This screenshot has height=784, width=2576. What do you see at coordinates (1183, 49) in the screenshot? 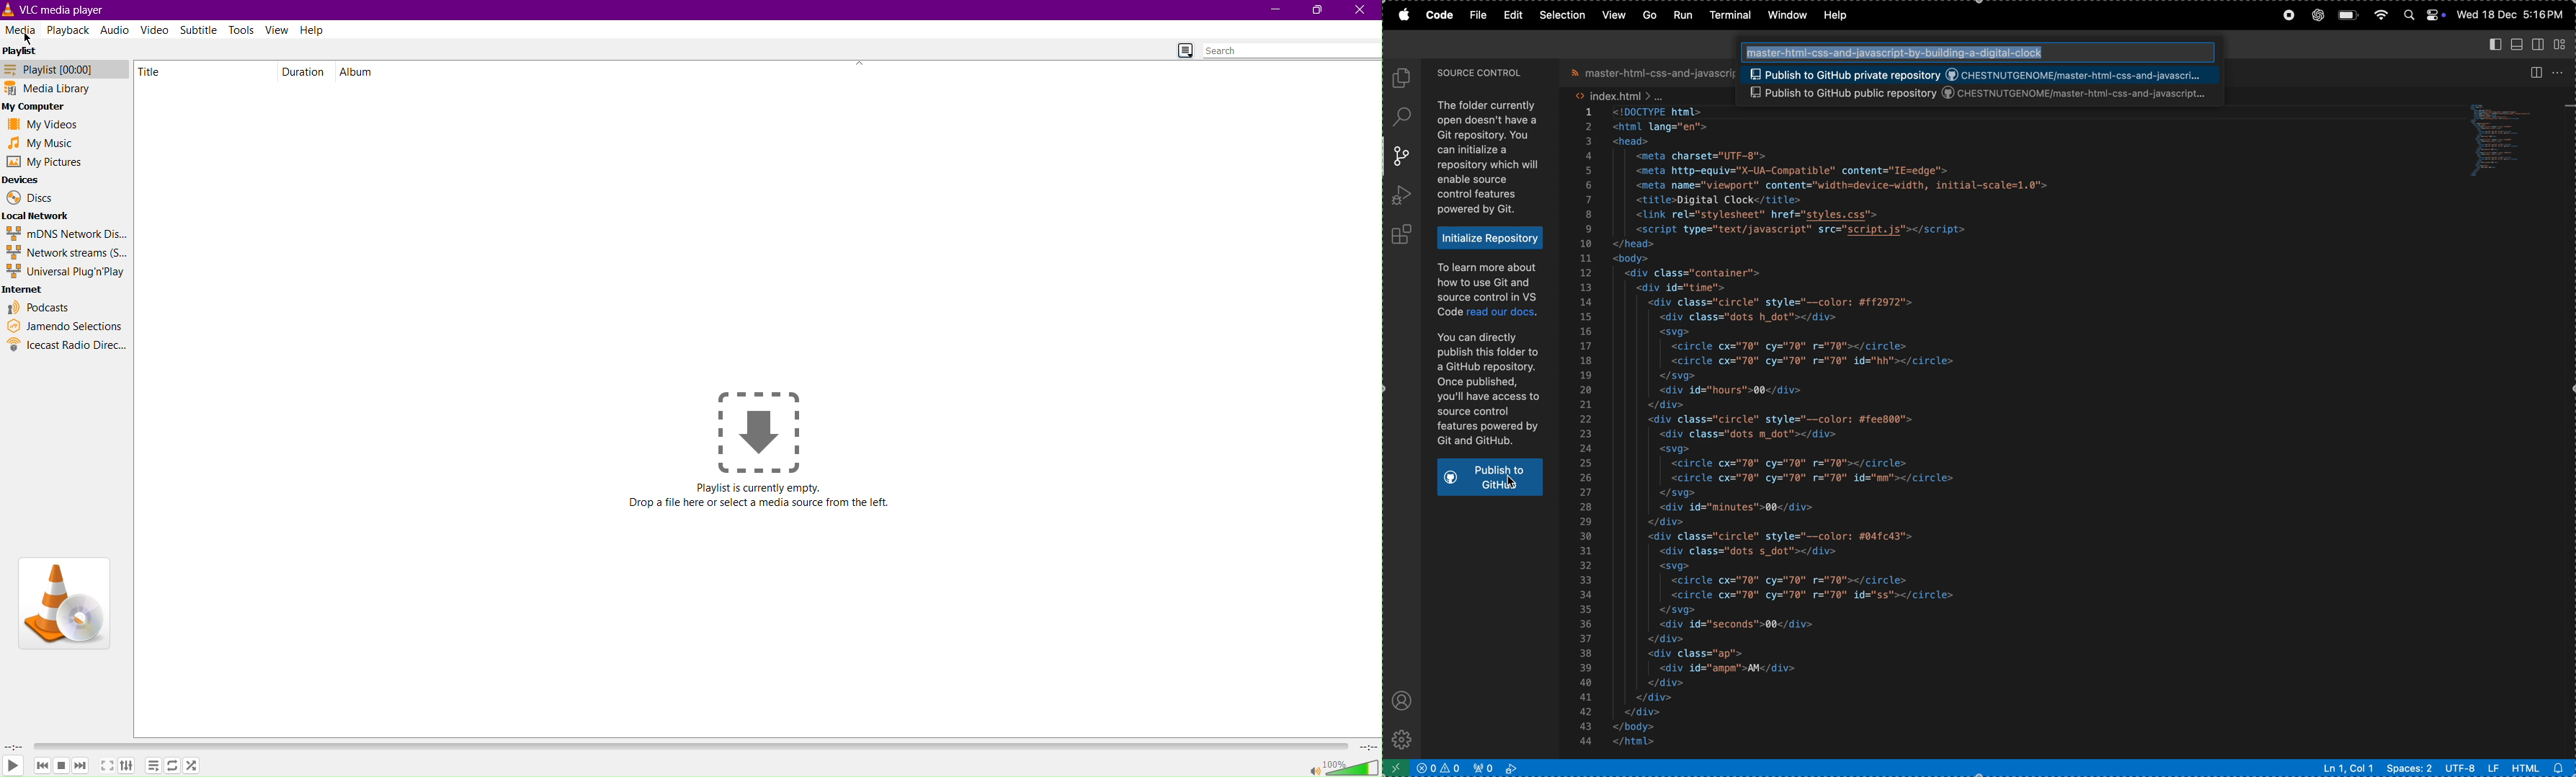
I see `Change playlist view` at bounding box center [1183, 49].